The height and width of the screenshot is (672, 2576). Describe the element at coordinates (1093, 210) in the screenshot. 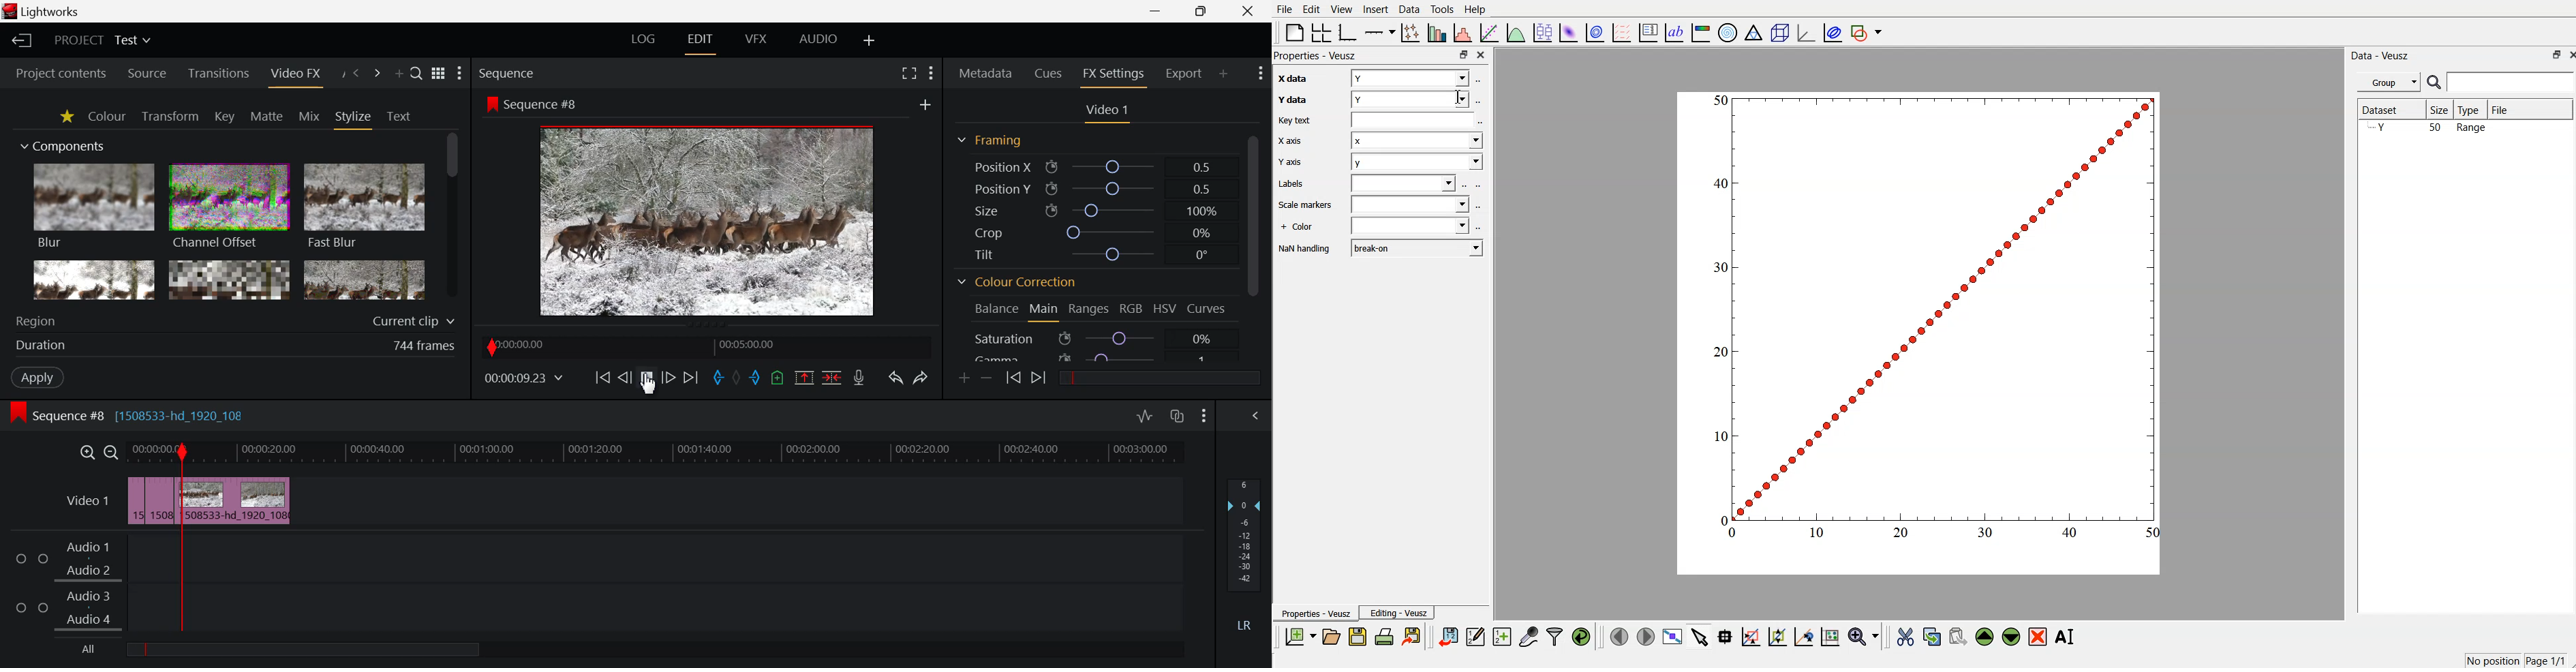

I see `Size` at that location.